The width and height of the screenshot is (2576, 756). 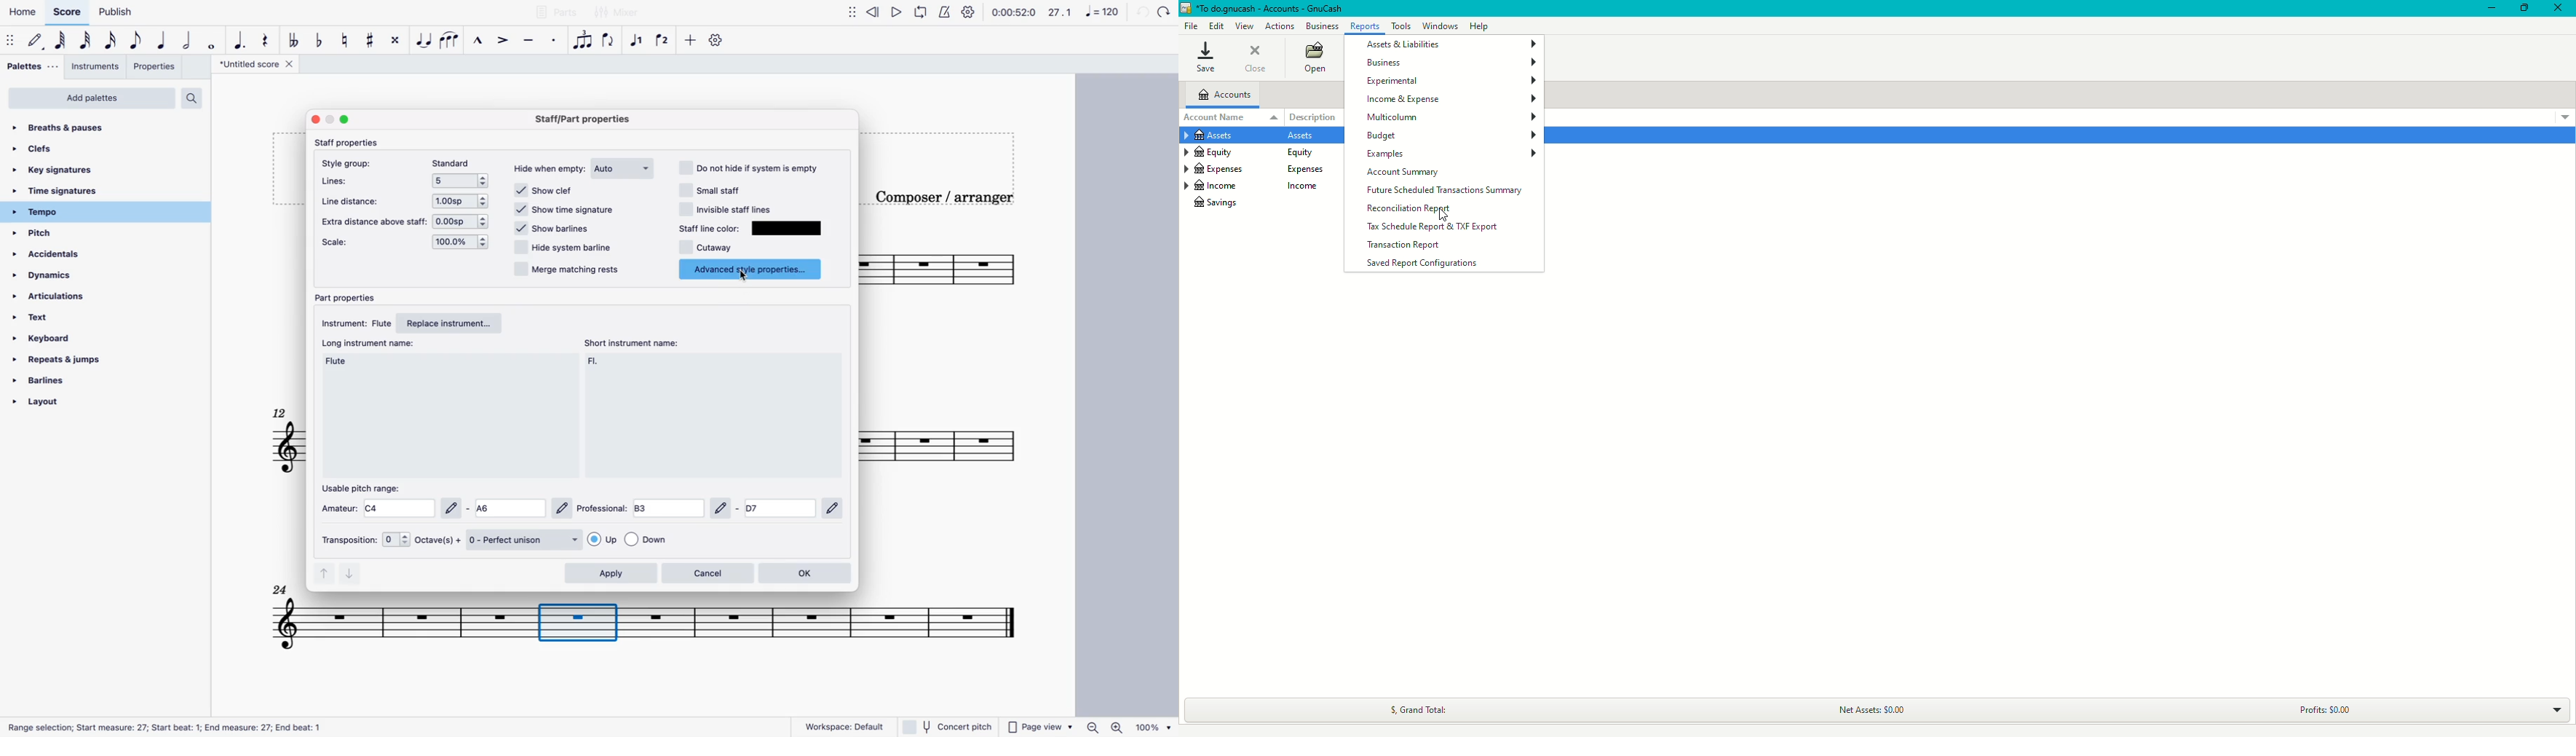 I want to click on professional, so click(x=601, y=507).